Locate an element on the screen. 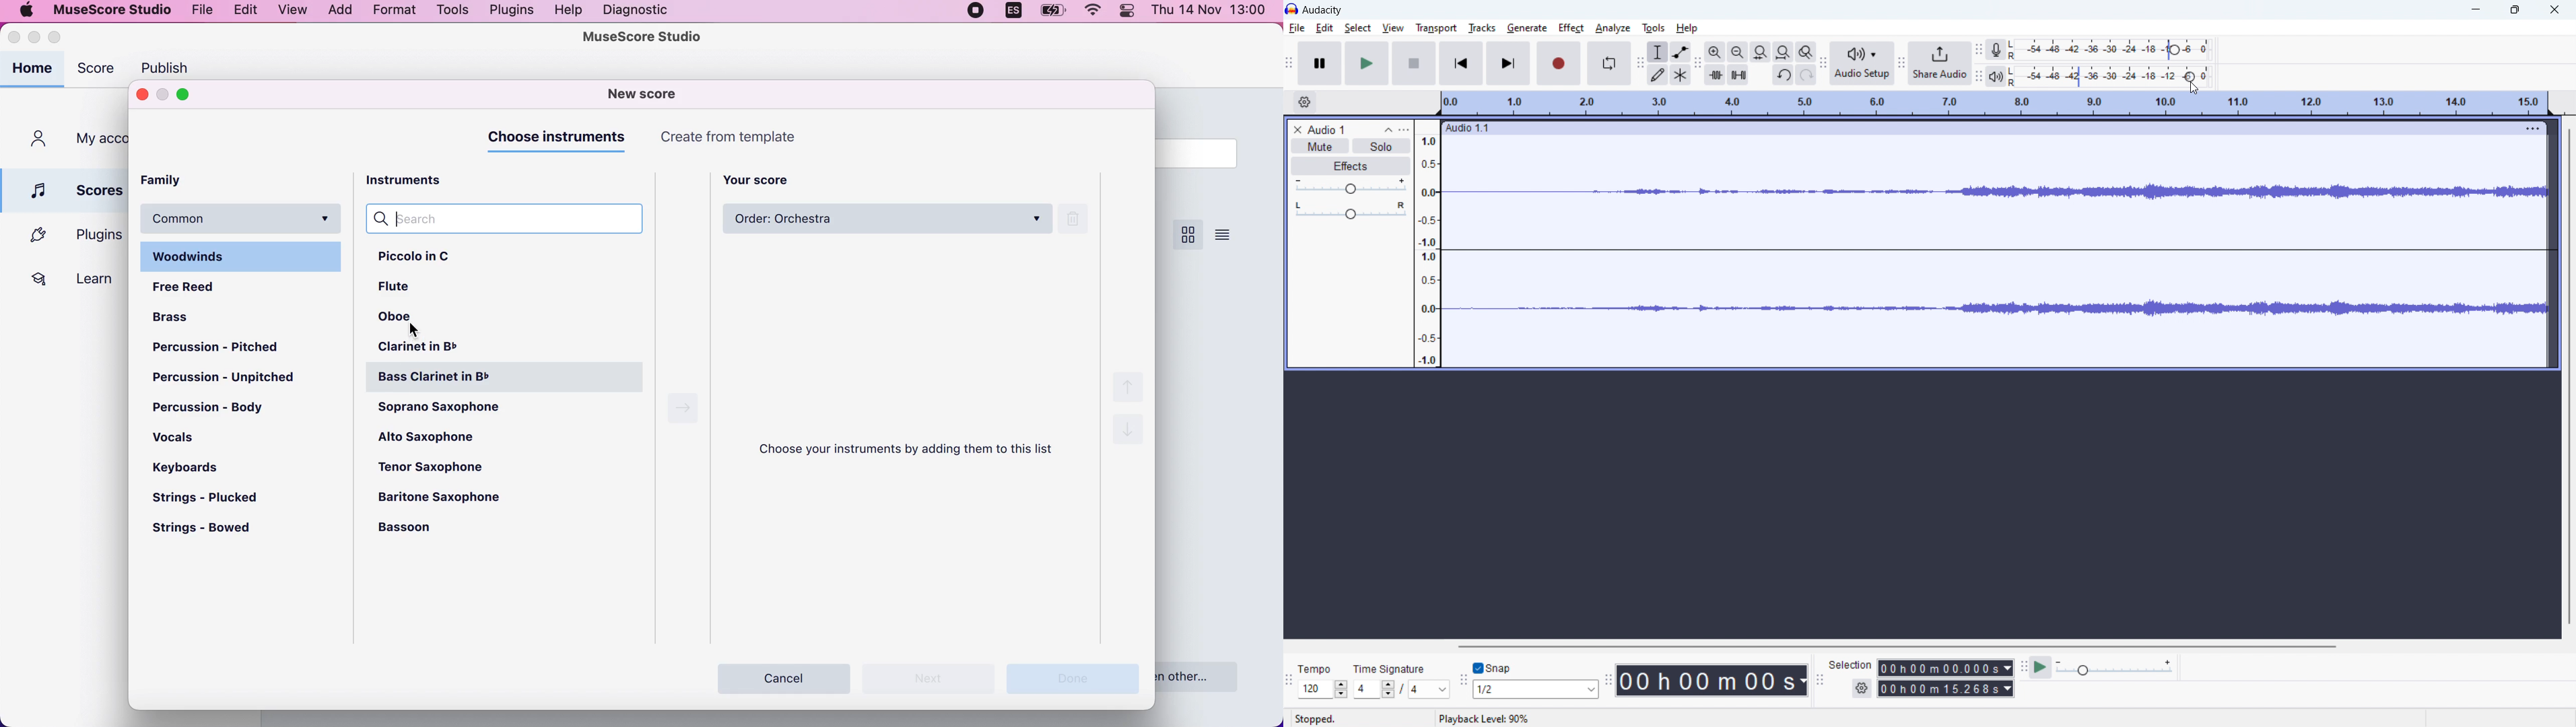 This screenshot has height=728, width=2576. wifi is located at coordinates (1096, 13).